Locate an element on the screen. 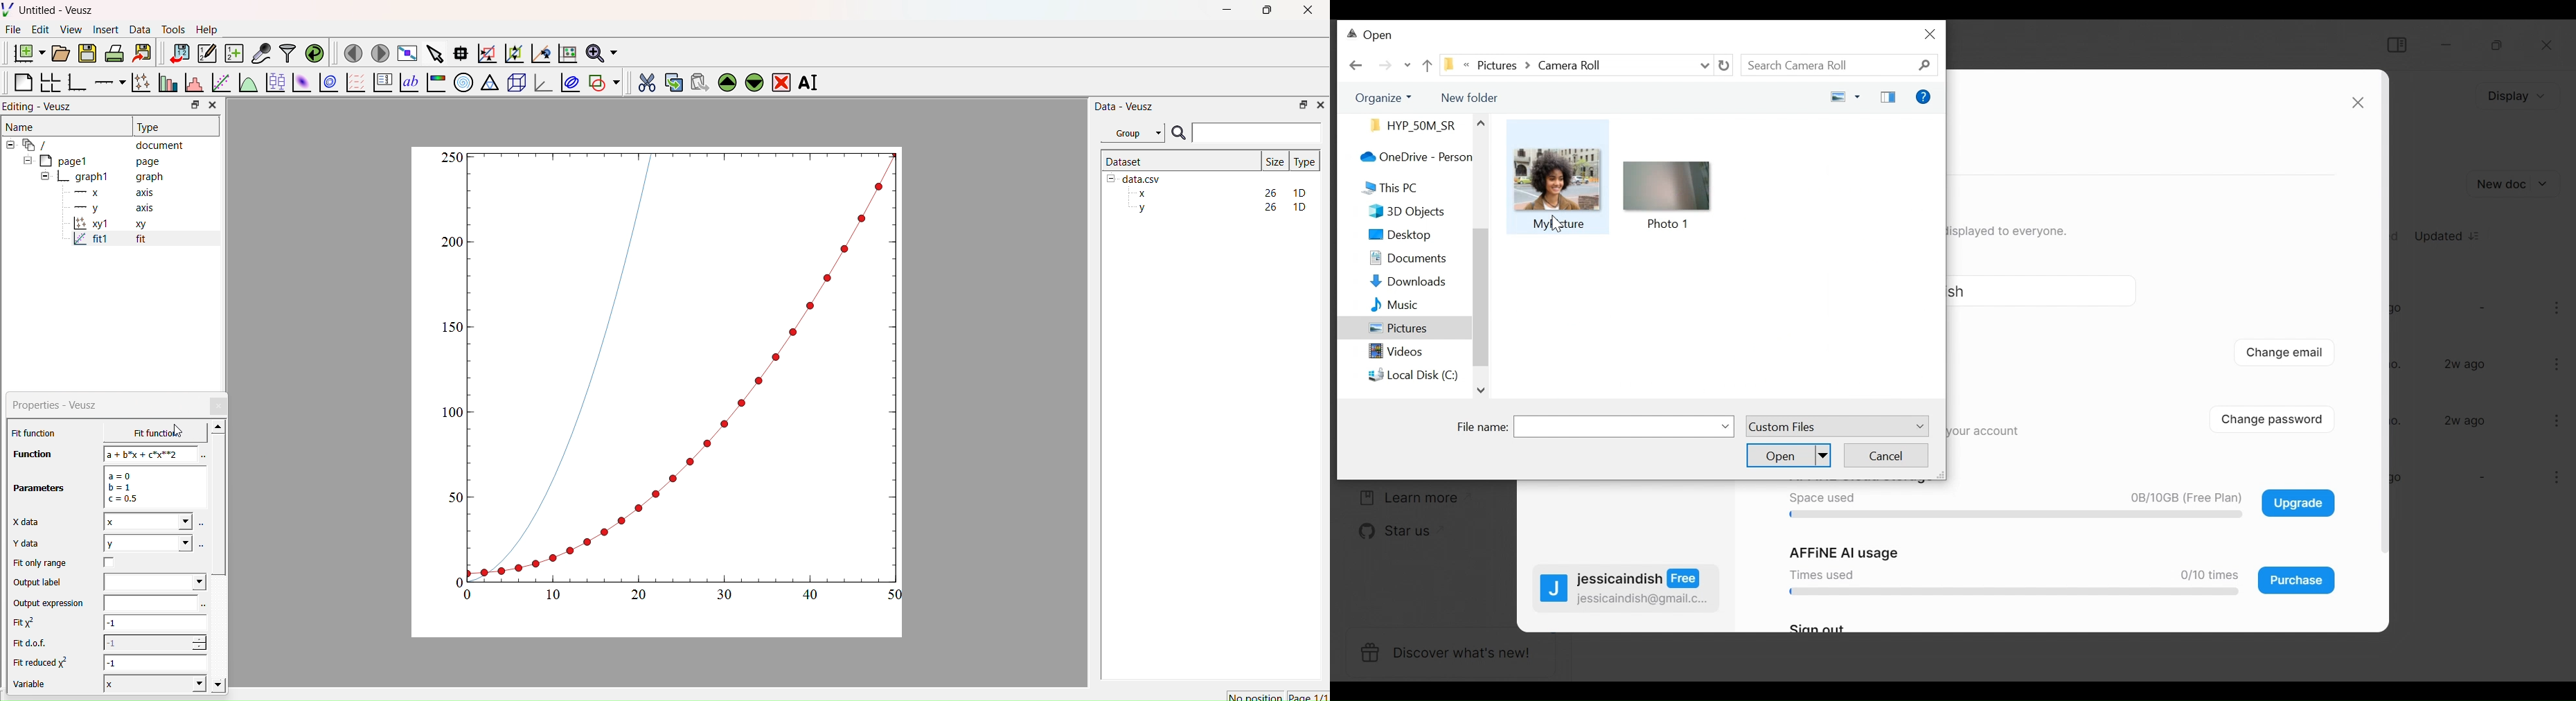  Image color bar is located at coordinates (434, 82).